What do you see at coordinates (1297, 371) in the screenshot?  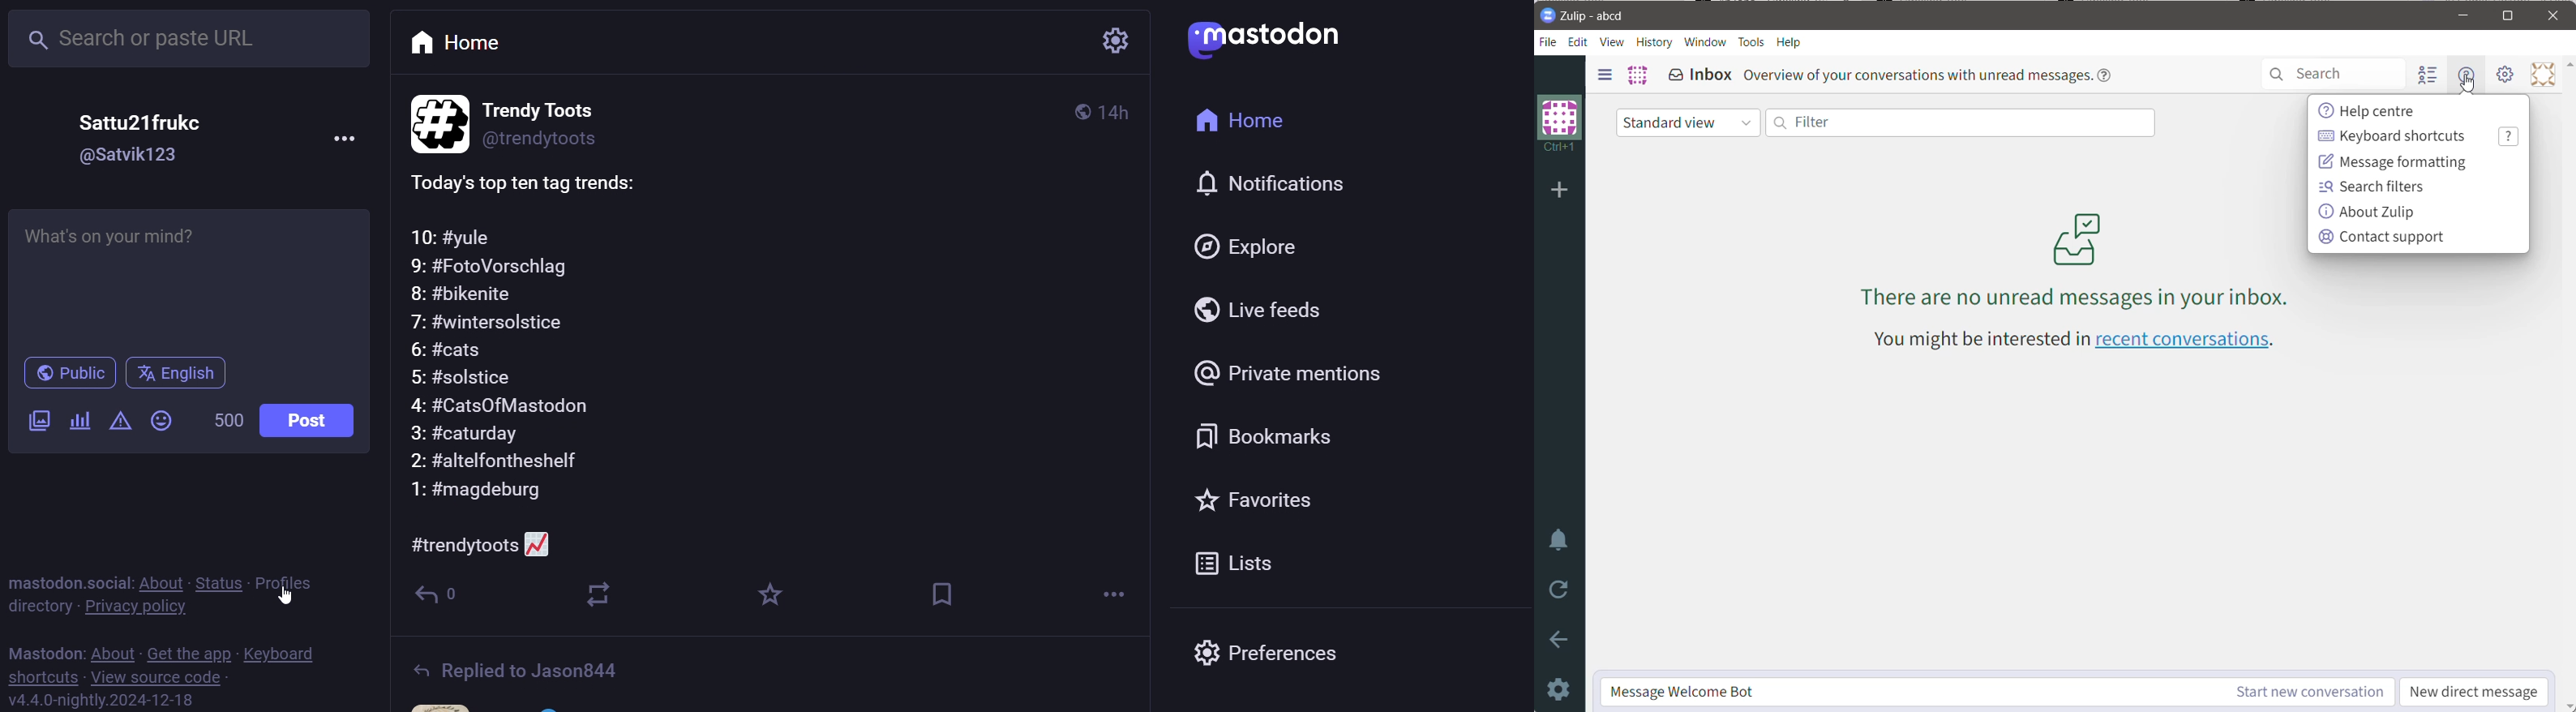 I see `private mention` at bounding box center [1297, 371].